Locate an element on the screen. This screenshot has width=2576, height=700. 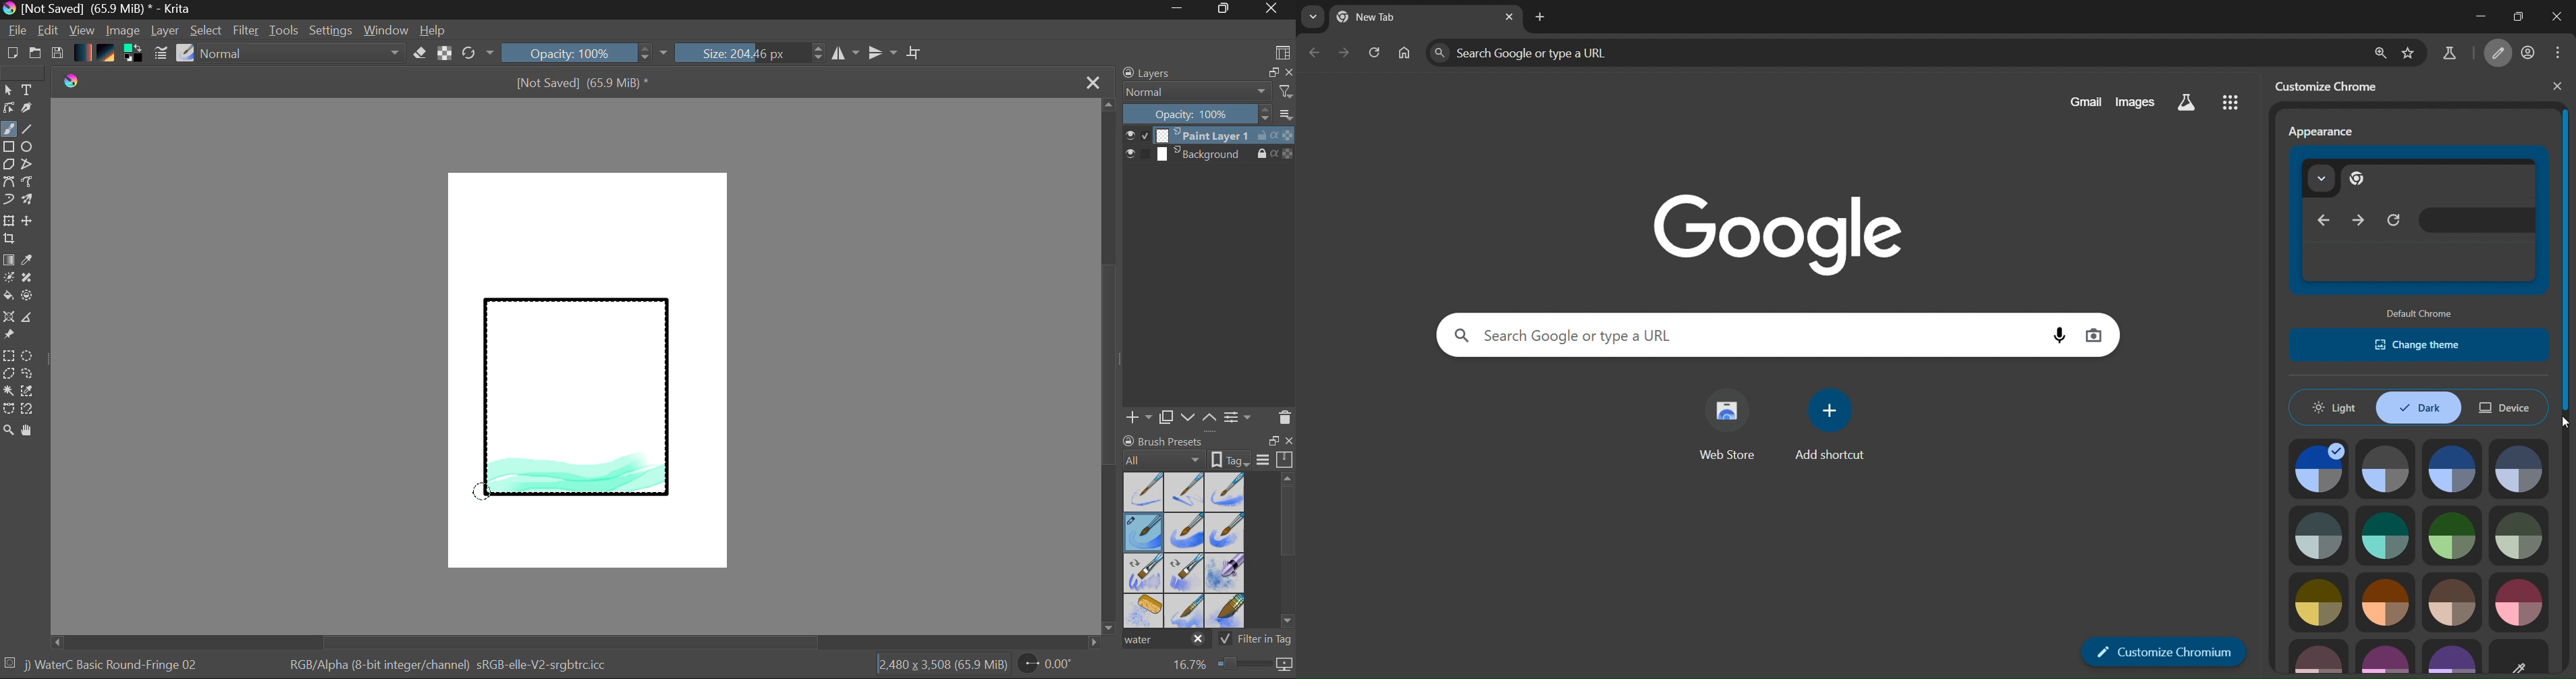
voice search is located at coordinates (2060, 335).